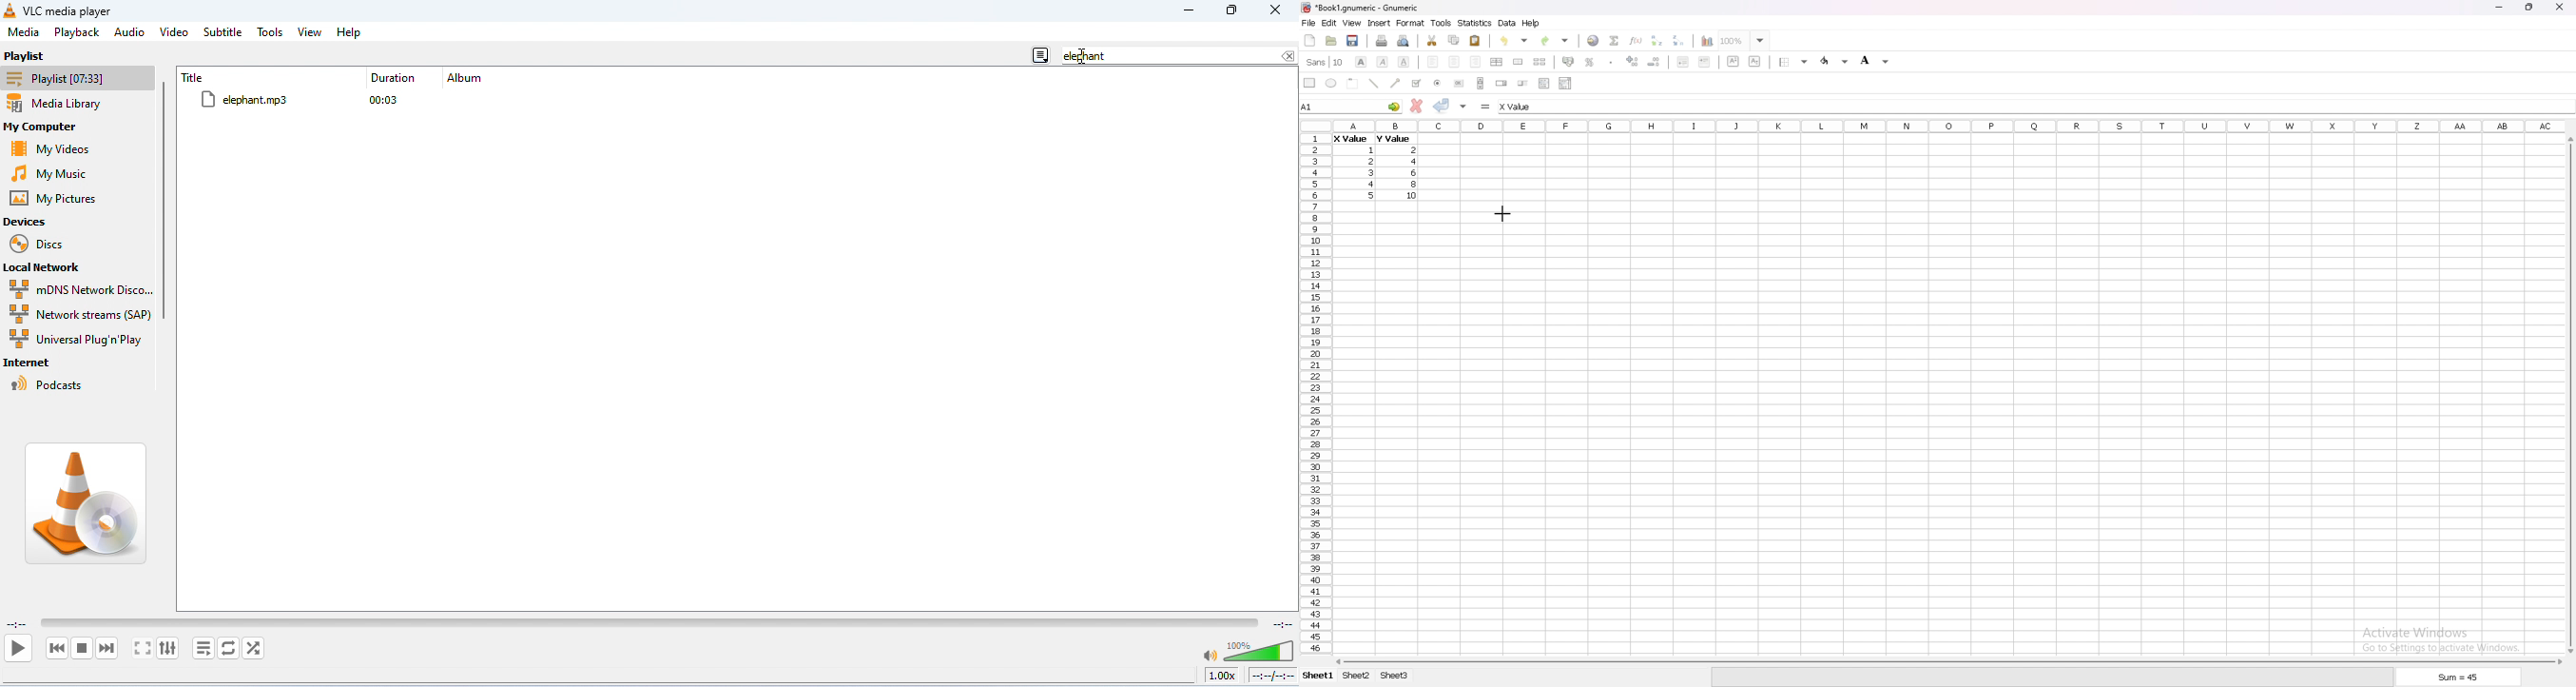 This screenshot has width=2576, height=700. Describe the element at coordinates (1308, 23) in the screenshot. I see `file` at that location.